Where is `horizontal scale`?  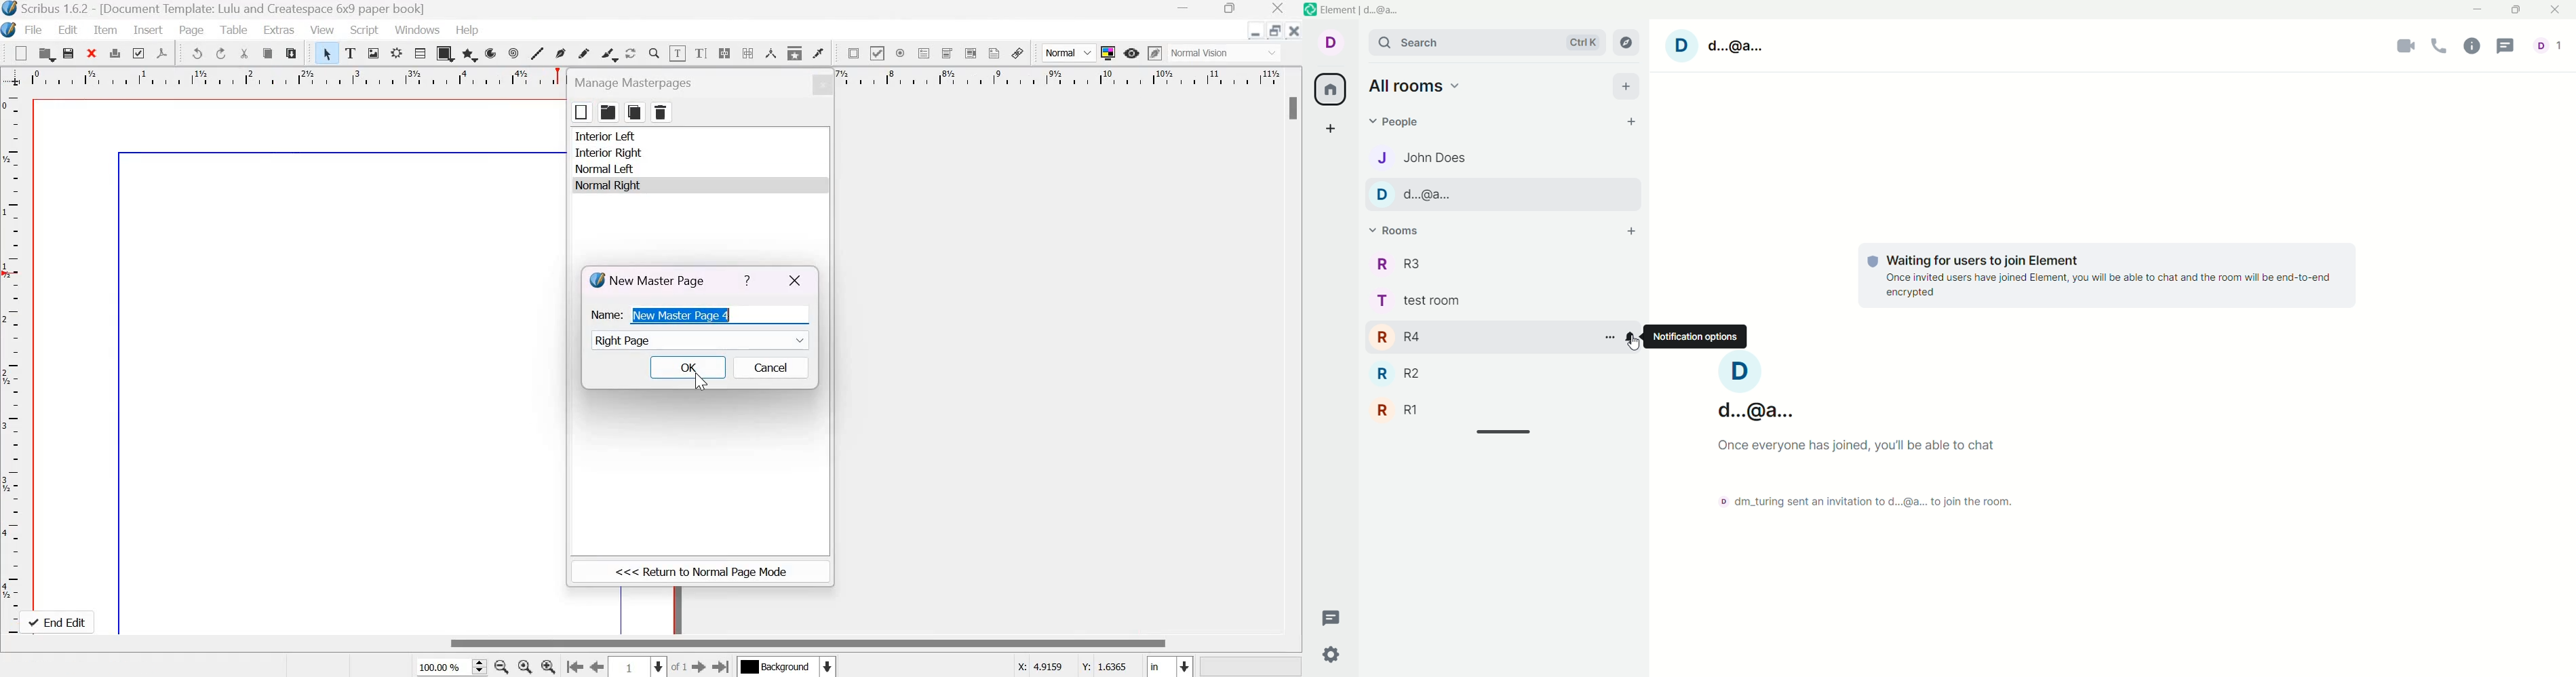 horizontal scale is located at coordinates (298, 79).